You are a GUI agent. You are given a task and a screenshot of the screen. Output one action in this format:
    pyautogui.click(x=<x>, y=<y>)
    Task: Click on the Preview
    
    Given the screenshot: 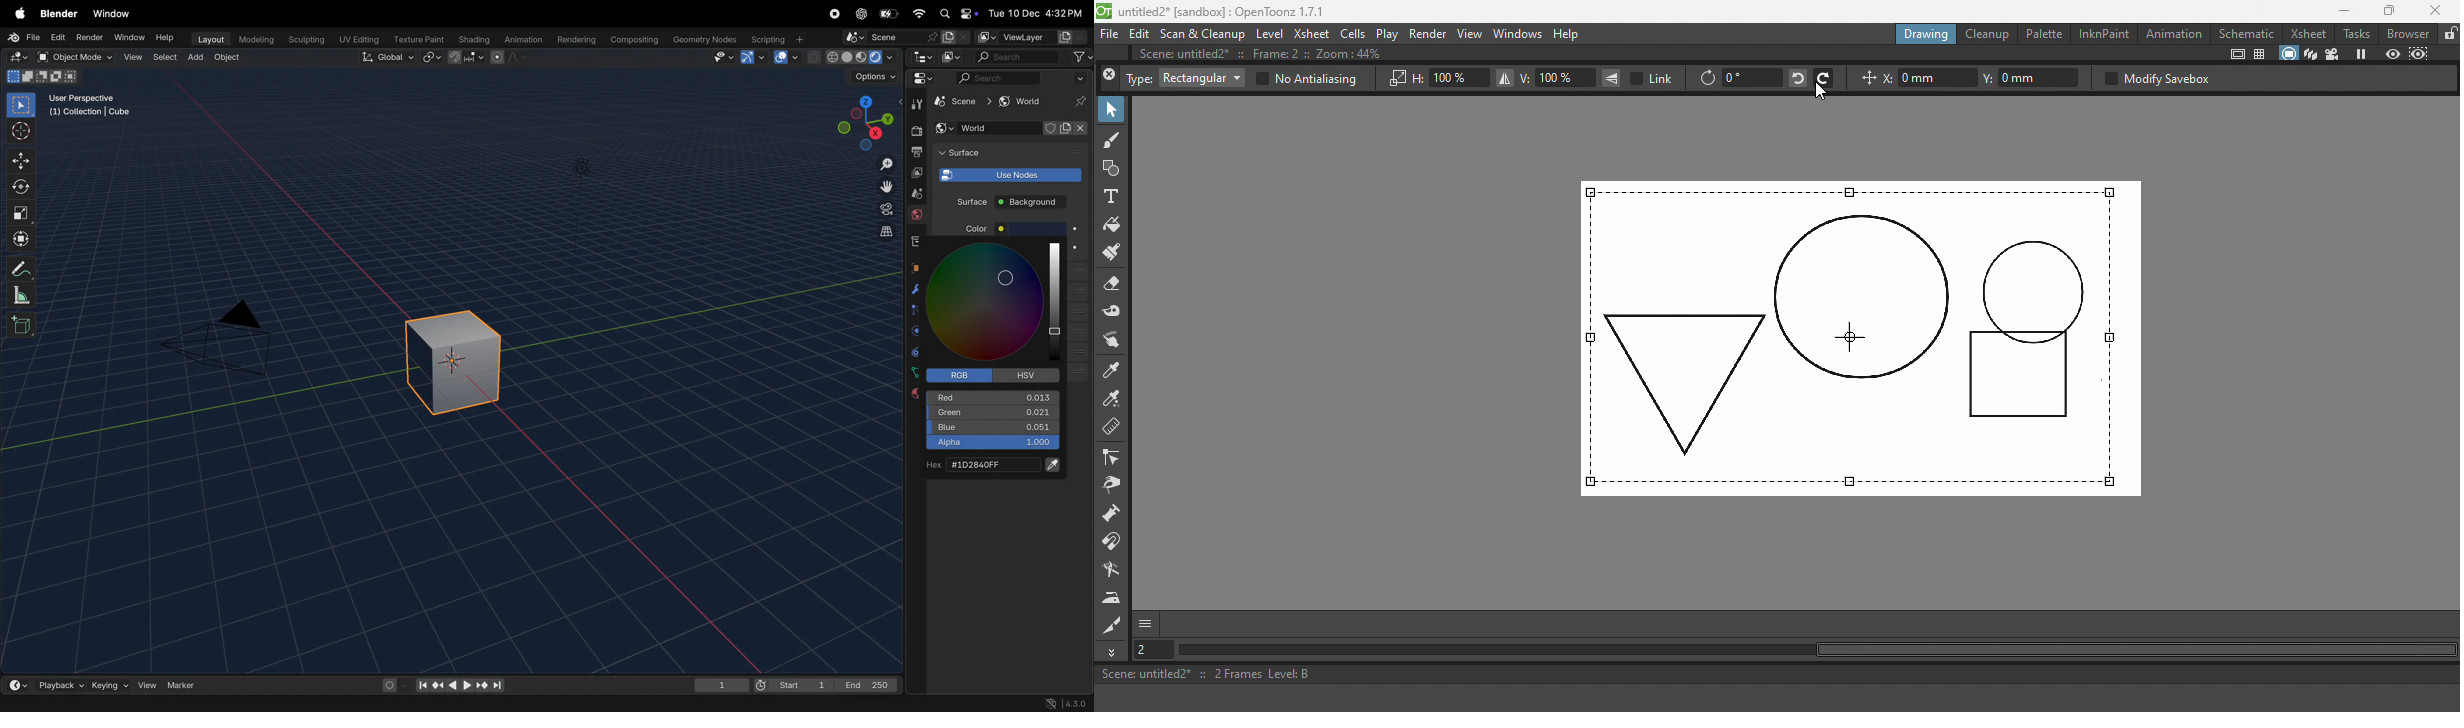 What is the action you would take?
    pyautogui.click(x=2392, y=53)
    